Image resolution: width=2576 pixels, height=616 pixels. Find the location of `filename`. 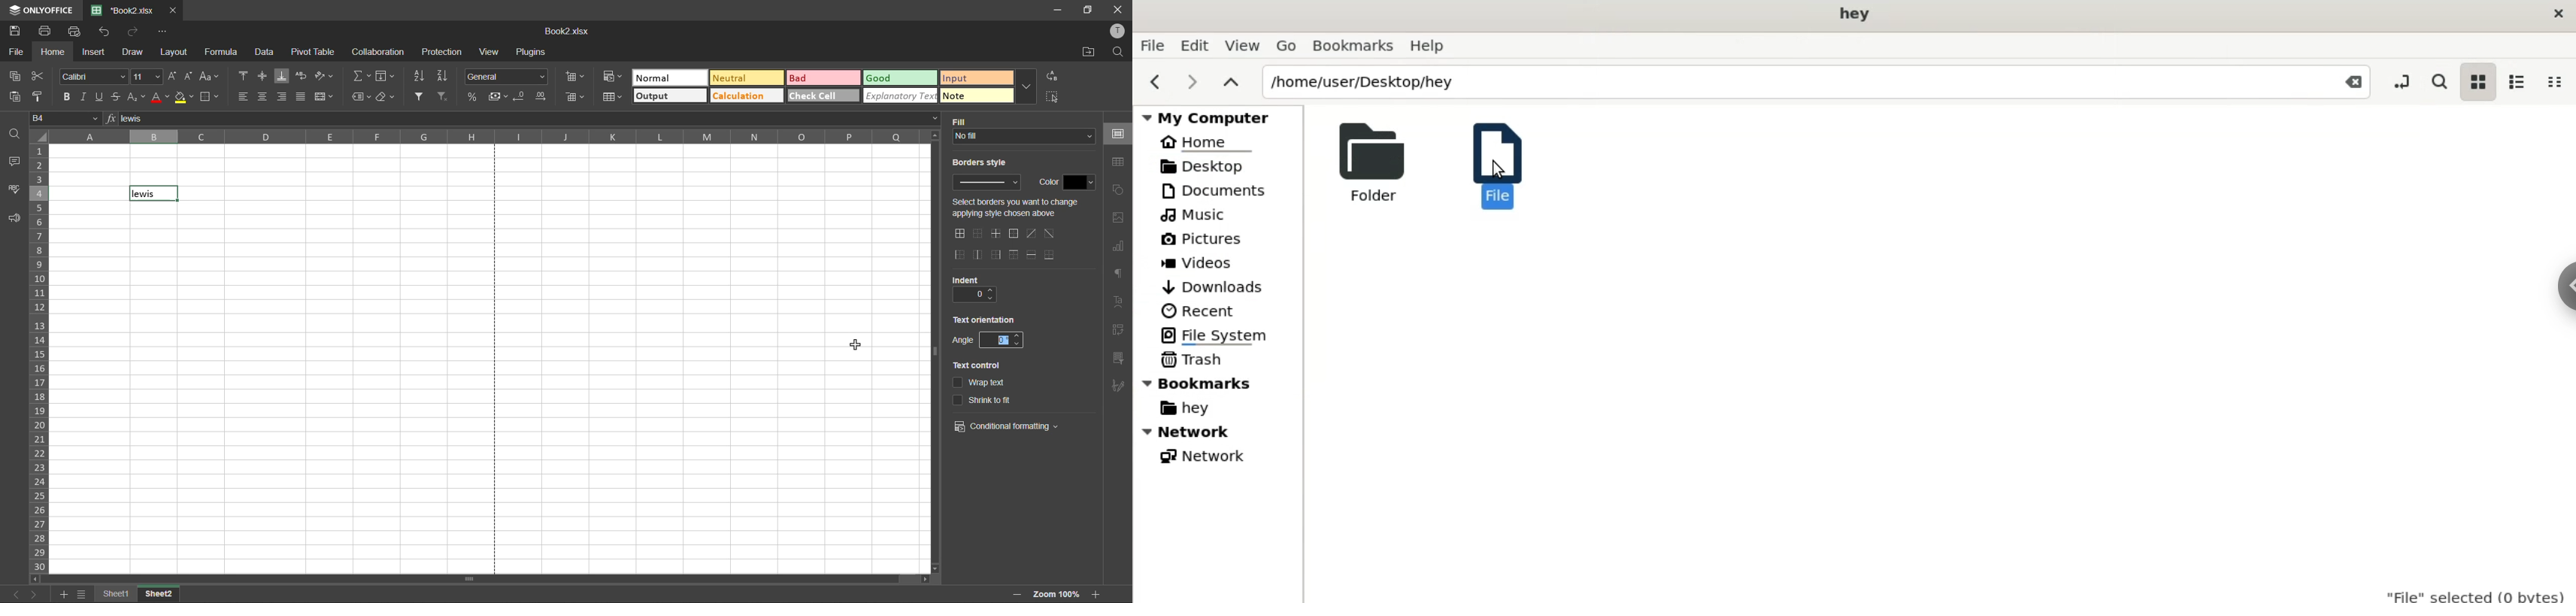

filename is located at coordinates (123, 11).